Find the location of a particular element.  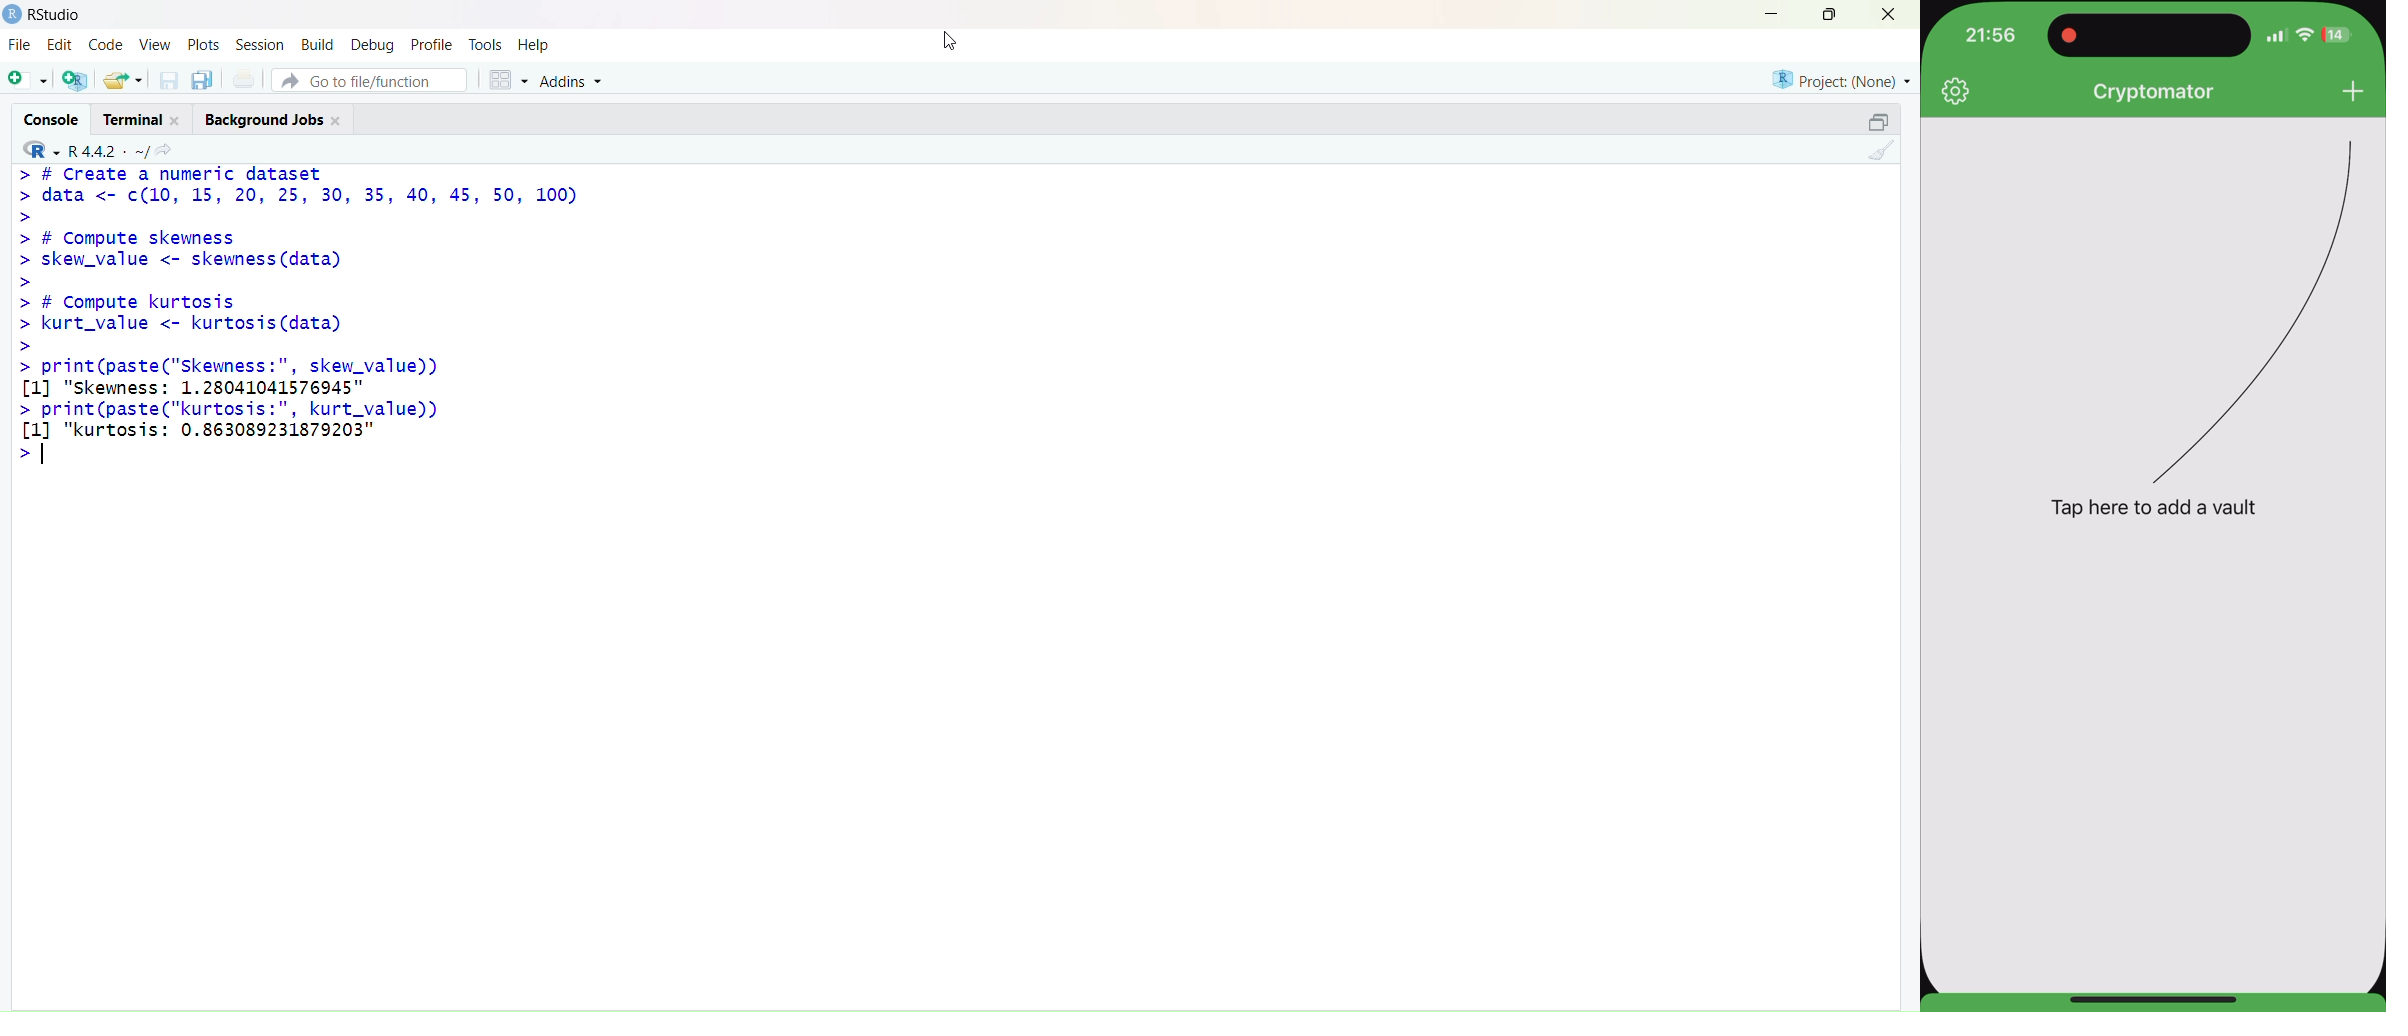

Save all open documents (Ctrl + Alt + S) is located at coordinates (203, 81).